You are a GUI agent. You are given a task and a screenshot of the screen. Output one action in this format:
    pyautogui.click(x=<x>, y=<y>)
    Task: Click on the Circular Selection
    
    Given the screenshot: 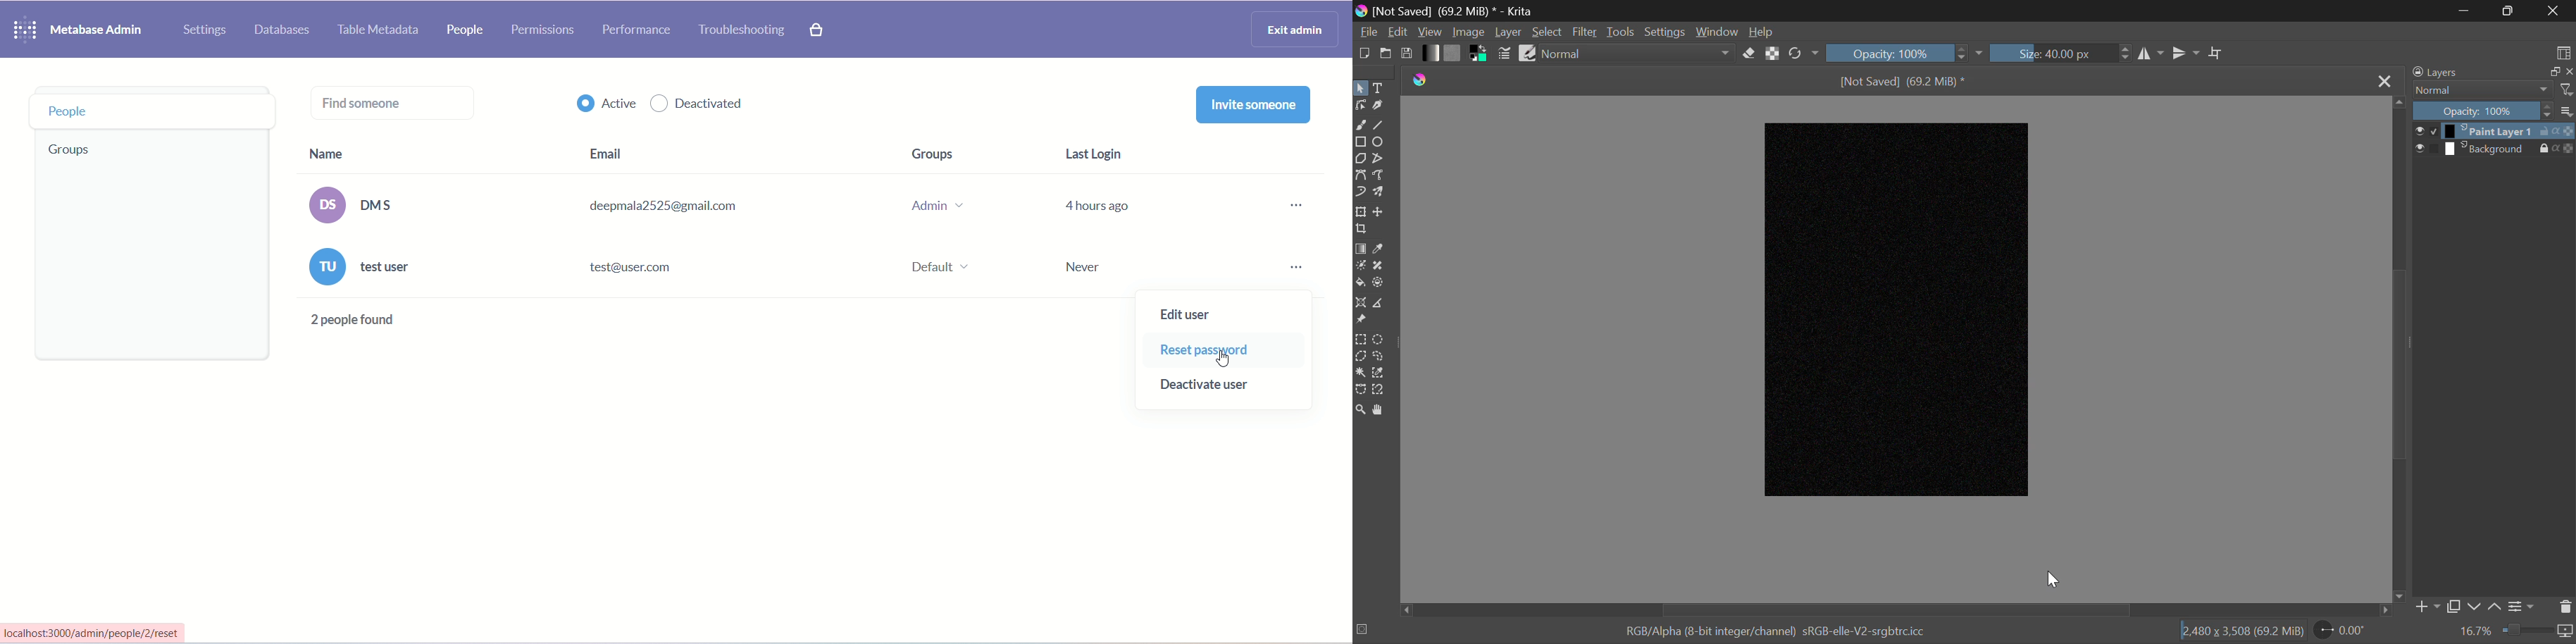 What is the action you would take?
    pyautogui.click(x=1381, y=339)
    